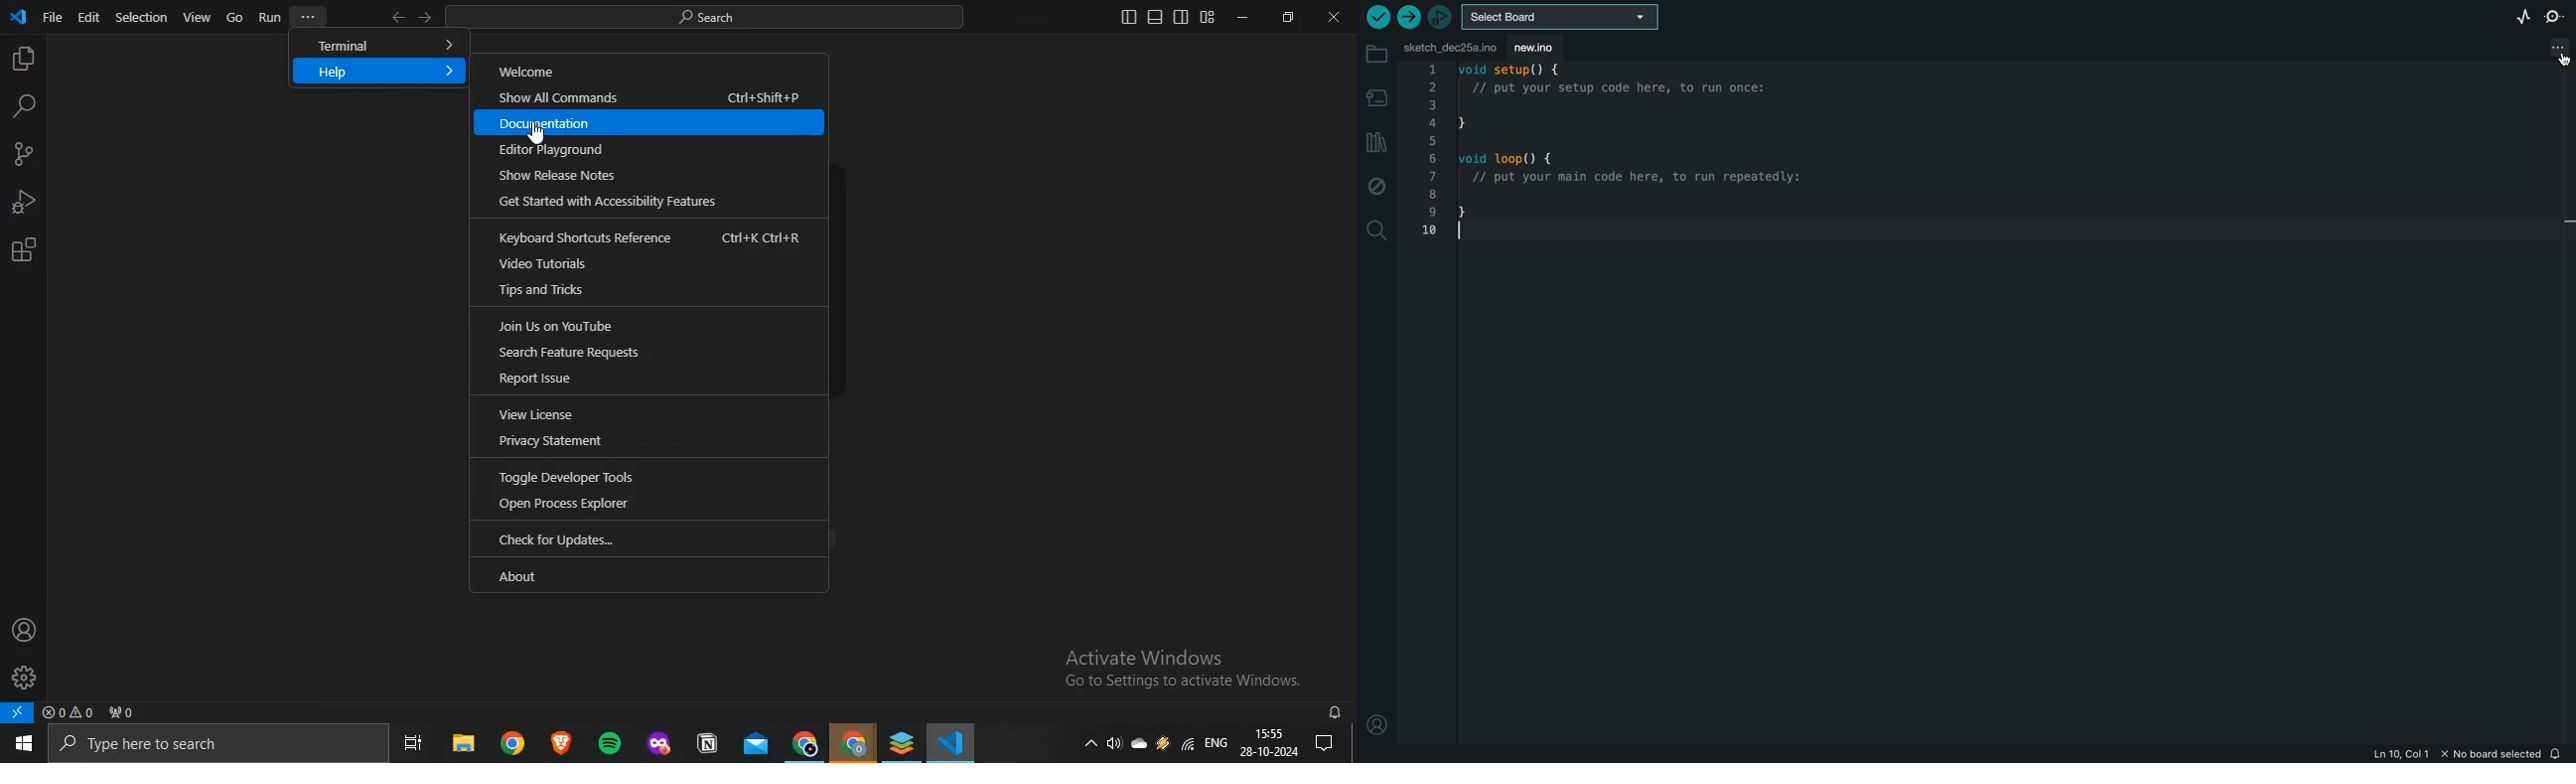  I want to click on serial plotter, so click(2516, 17).